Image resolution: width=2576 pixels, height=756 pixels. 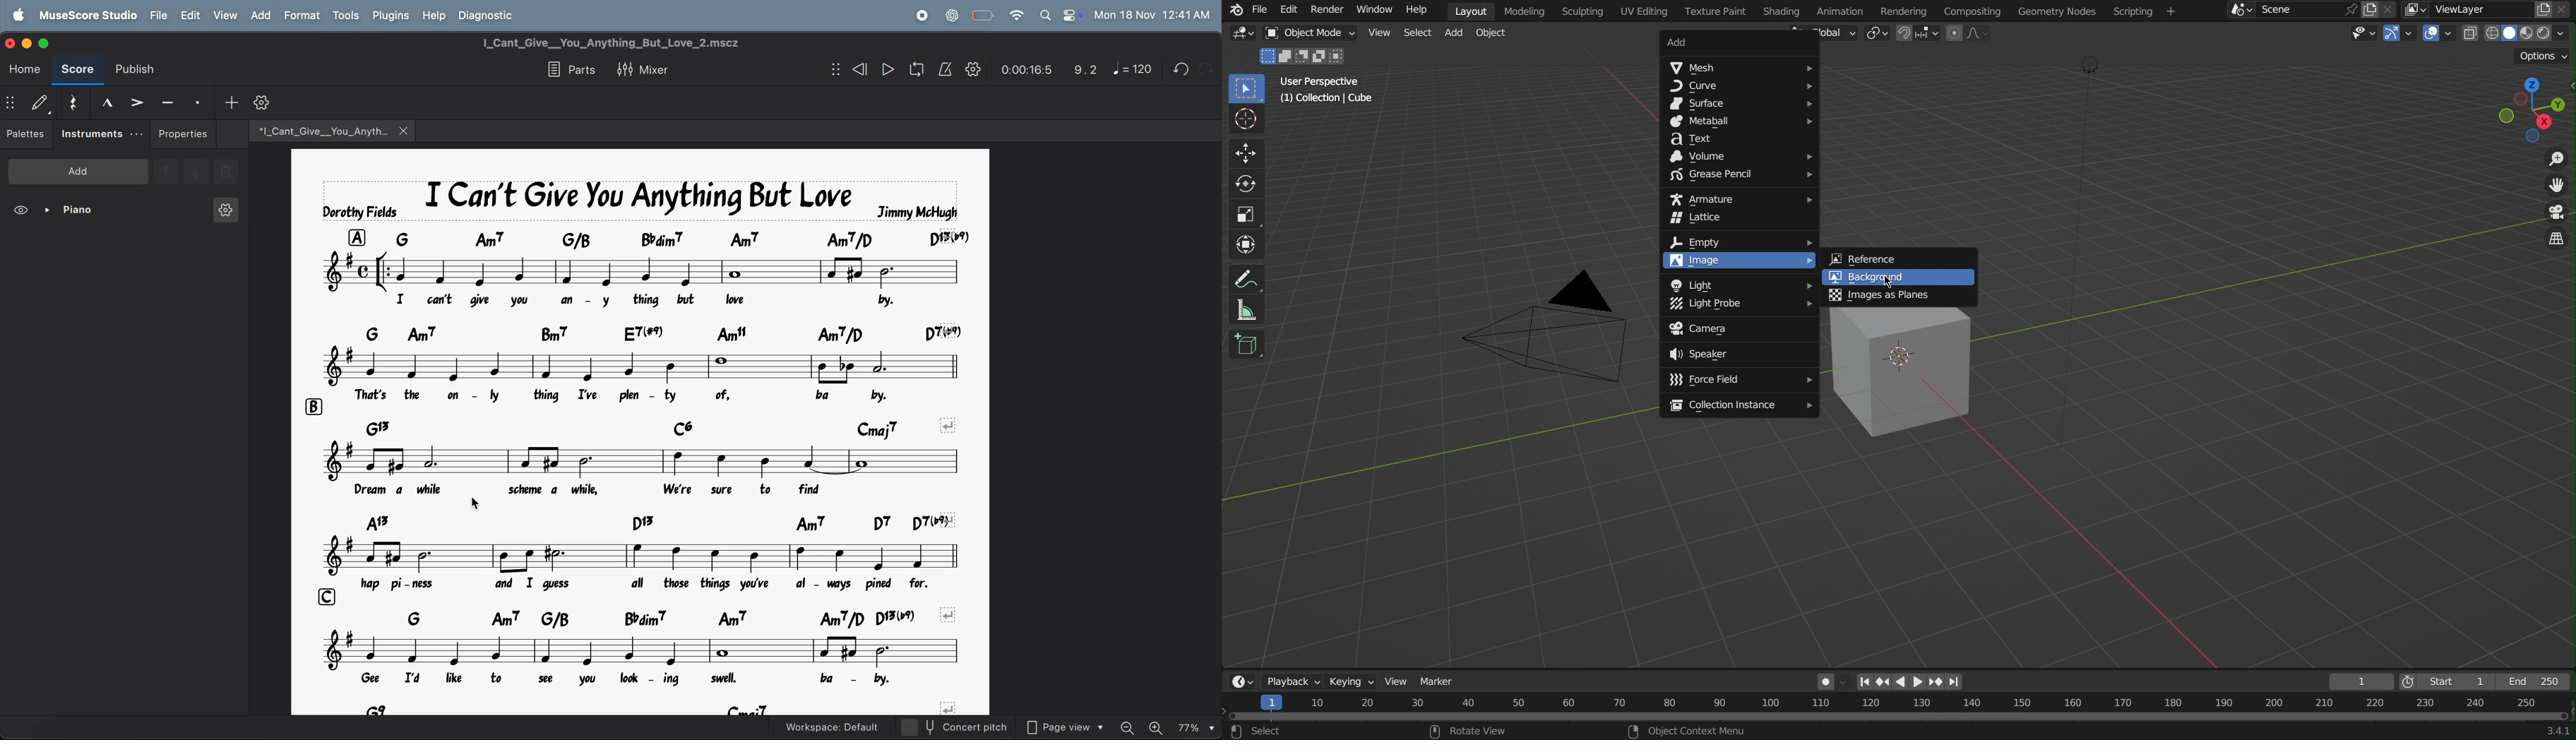 I want to click on Add, so click(x=1730, y=43).